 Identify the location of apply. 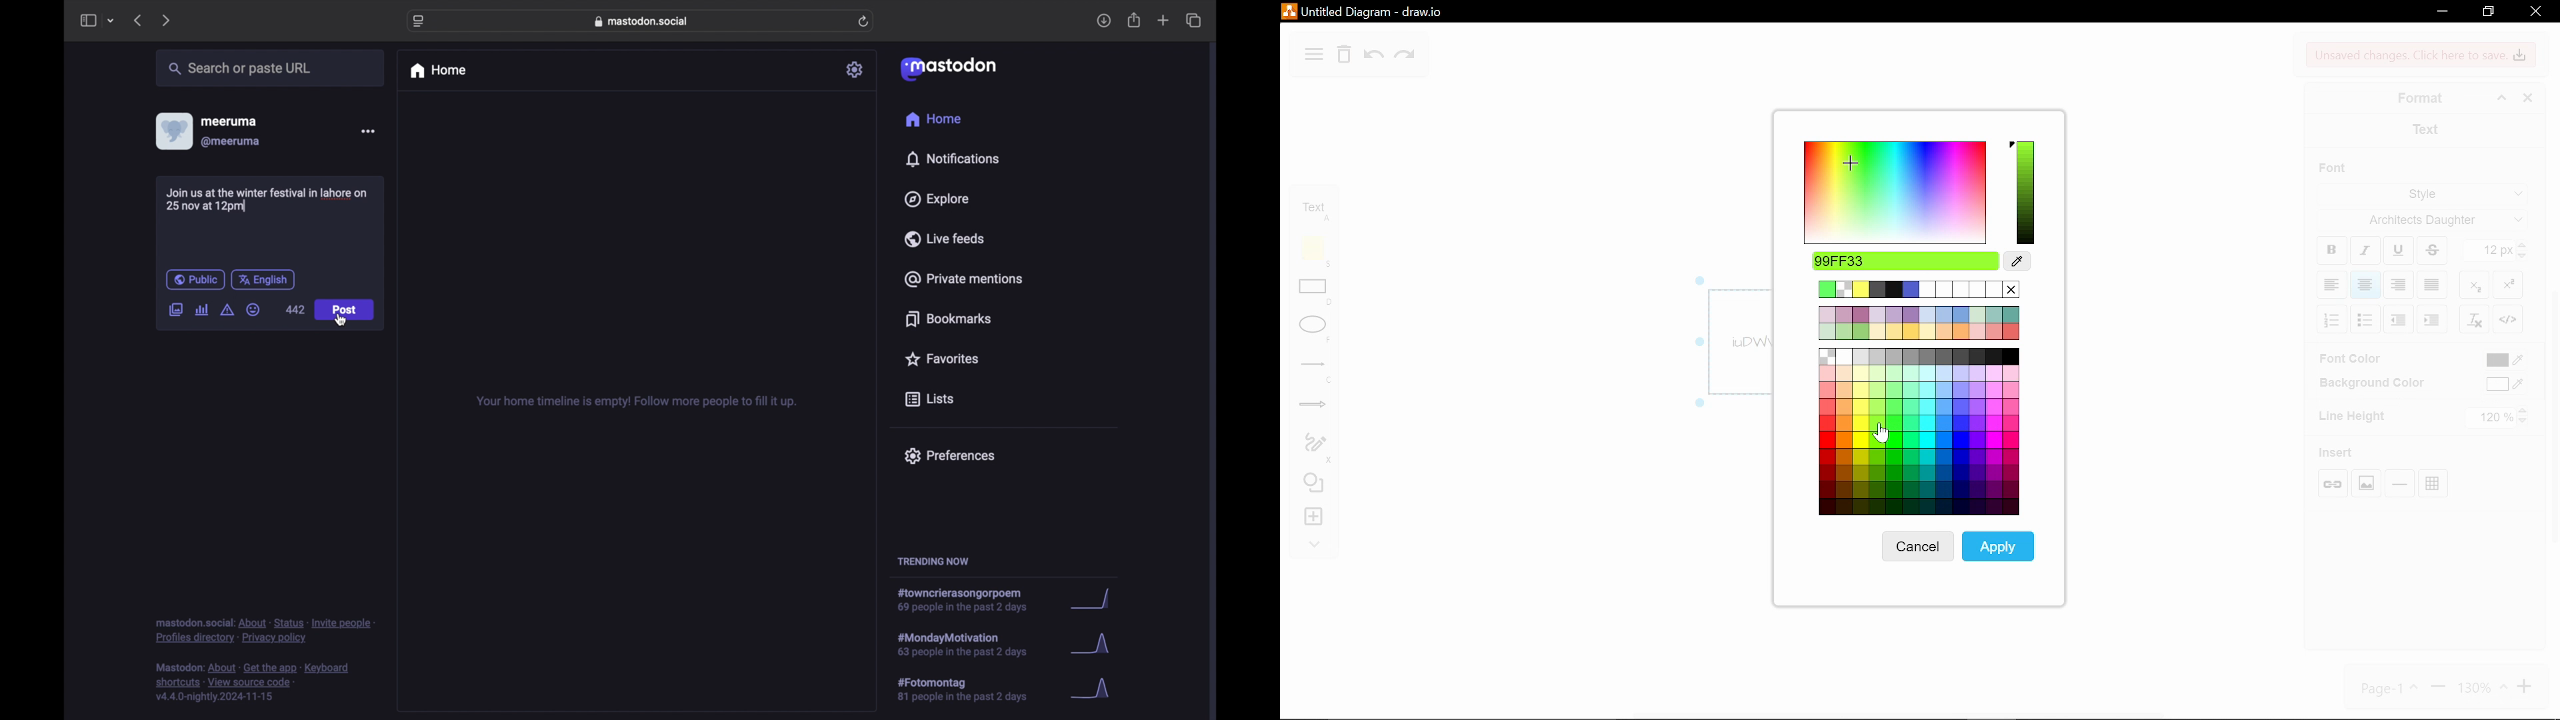
(2000, 548).